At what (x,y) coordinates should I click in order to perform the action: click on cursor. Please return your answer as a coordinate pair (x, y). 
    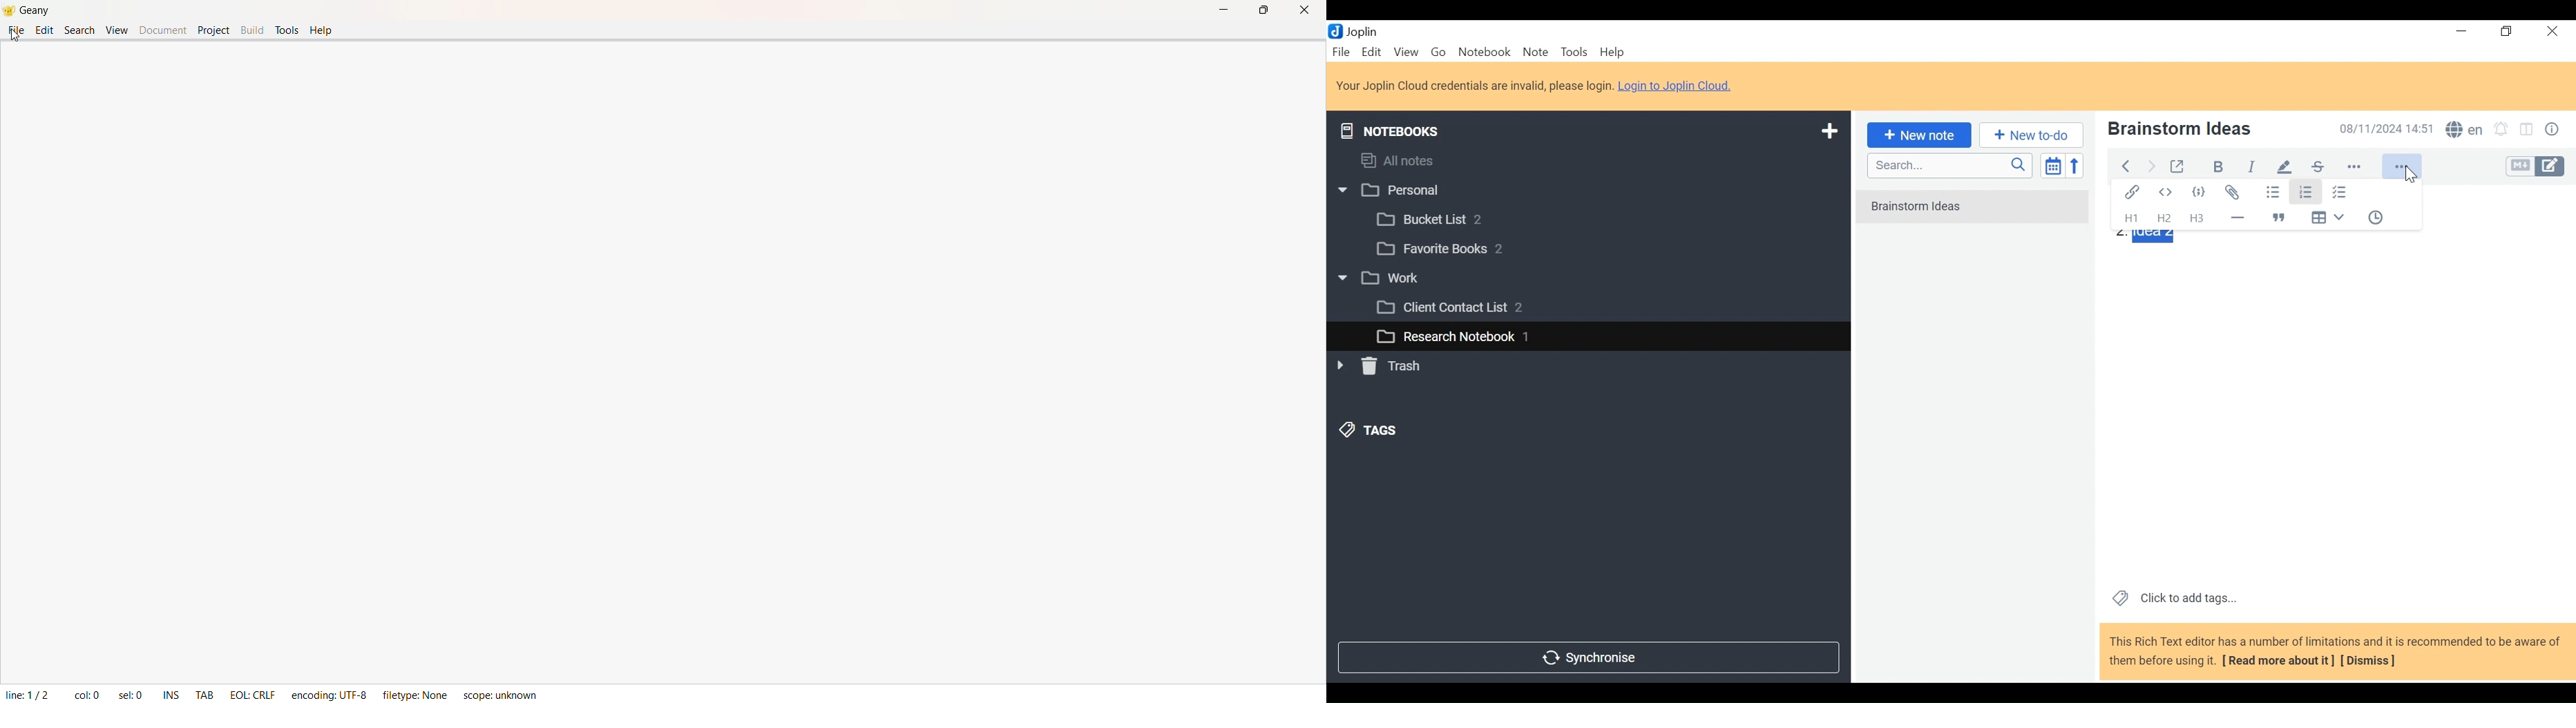
    Looking at the image, I should click on (2414, 173).